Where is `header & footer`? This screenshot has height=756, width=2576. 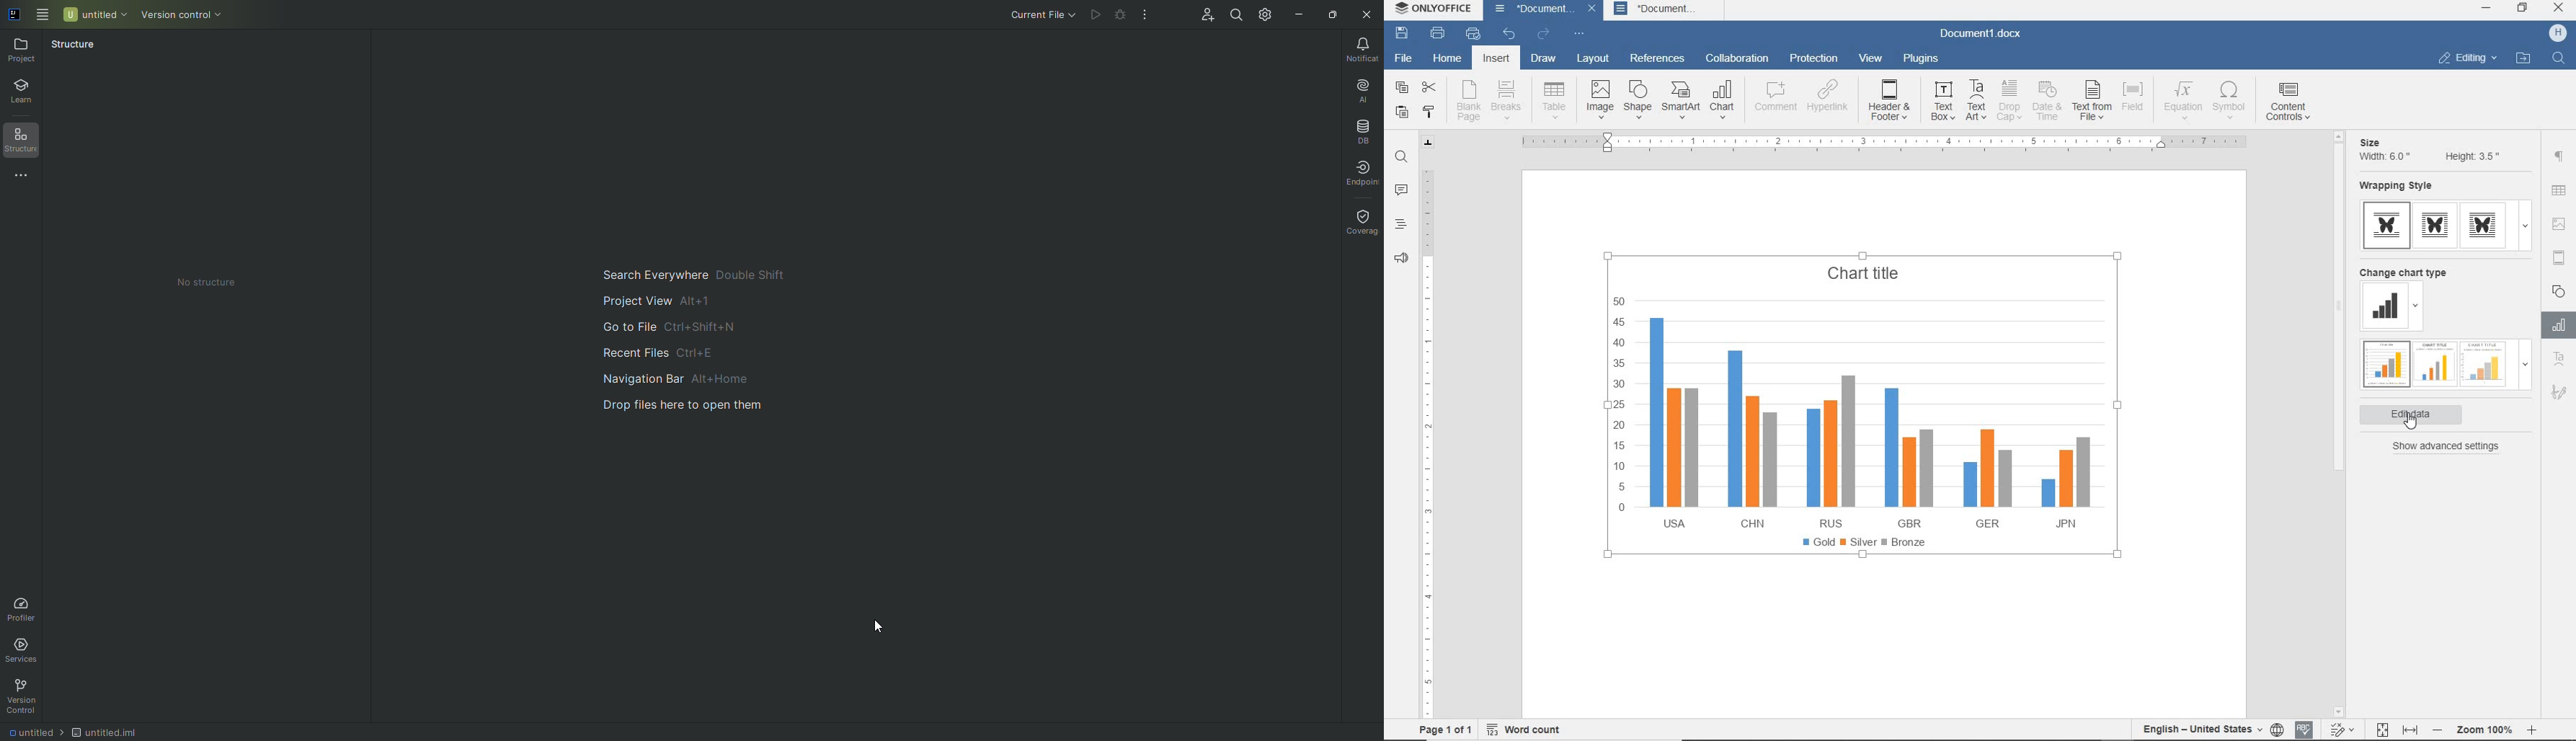 header & footer is located at coordinates (2558, 257).